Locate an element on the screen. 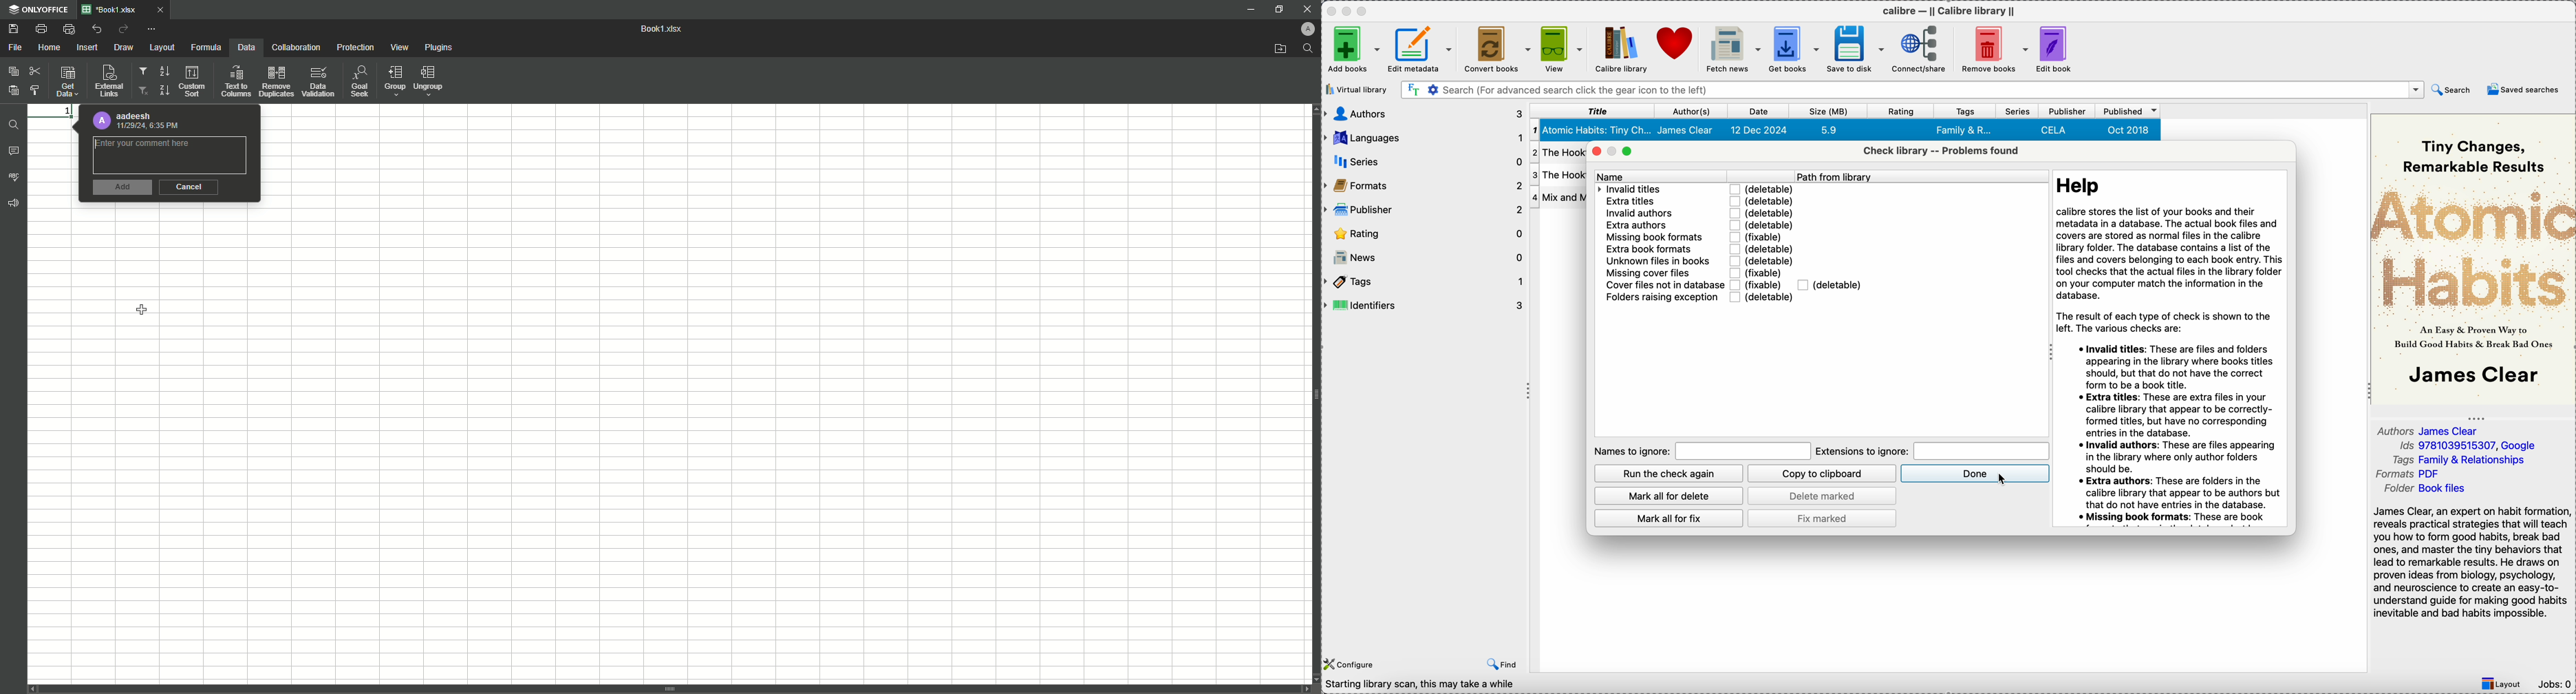 This screenshot has width=2576, height=700. deletable is located at coordinates (1763, 225).